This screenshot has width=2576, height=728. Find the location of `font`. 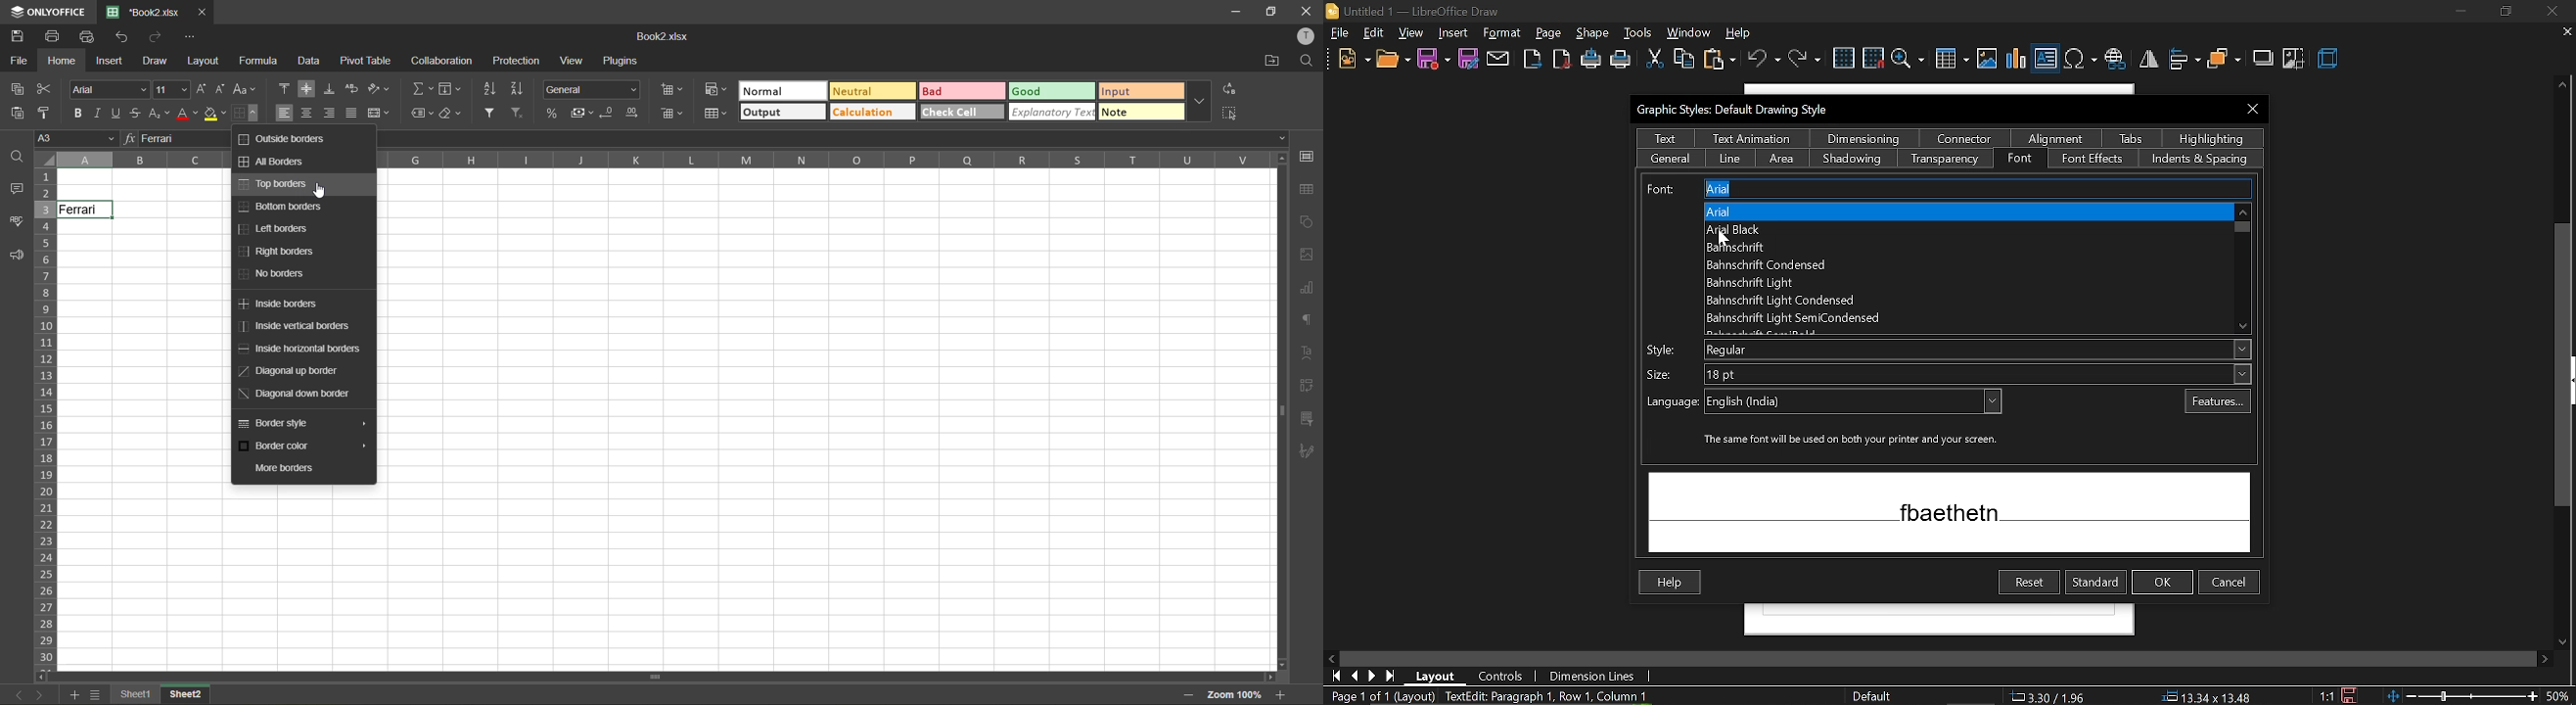

font is located at coordinates (2020, 160).